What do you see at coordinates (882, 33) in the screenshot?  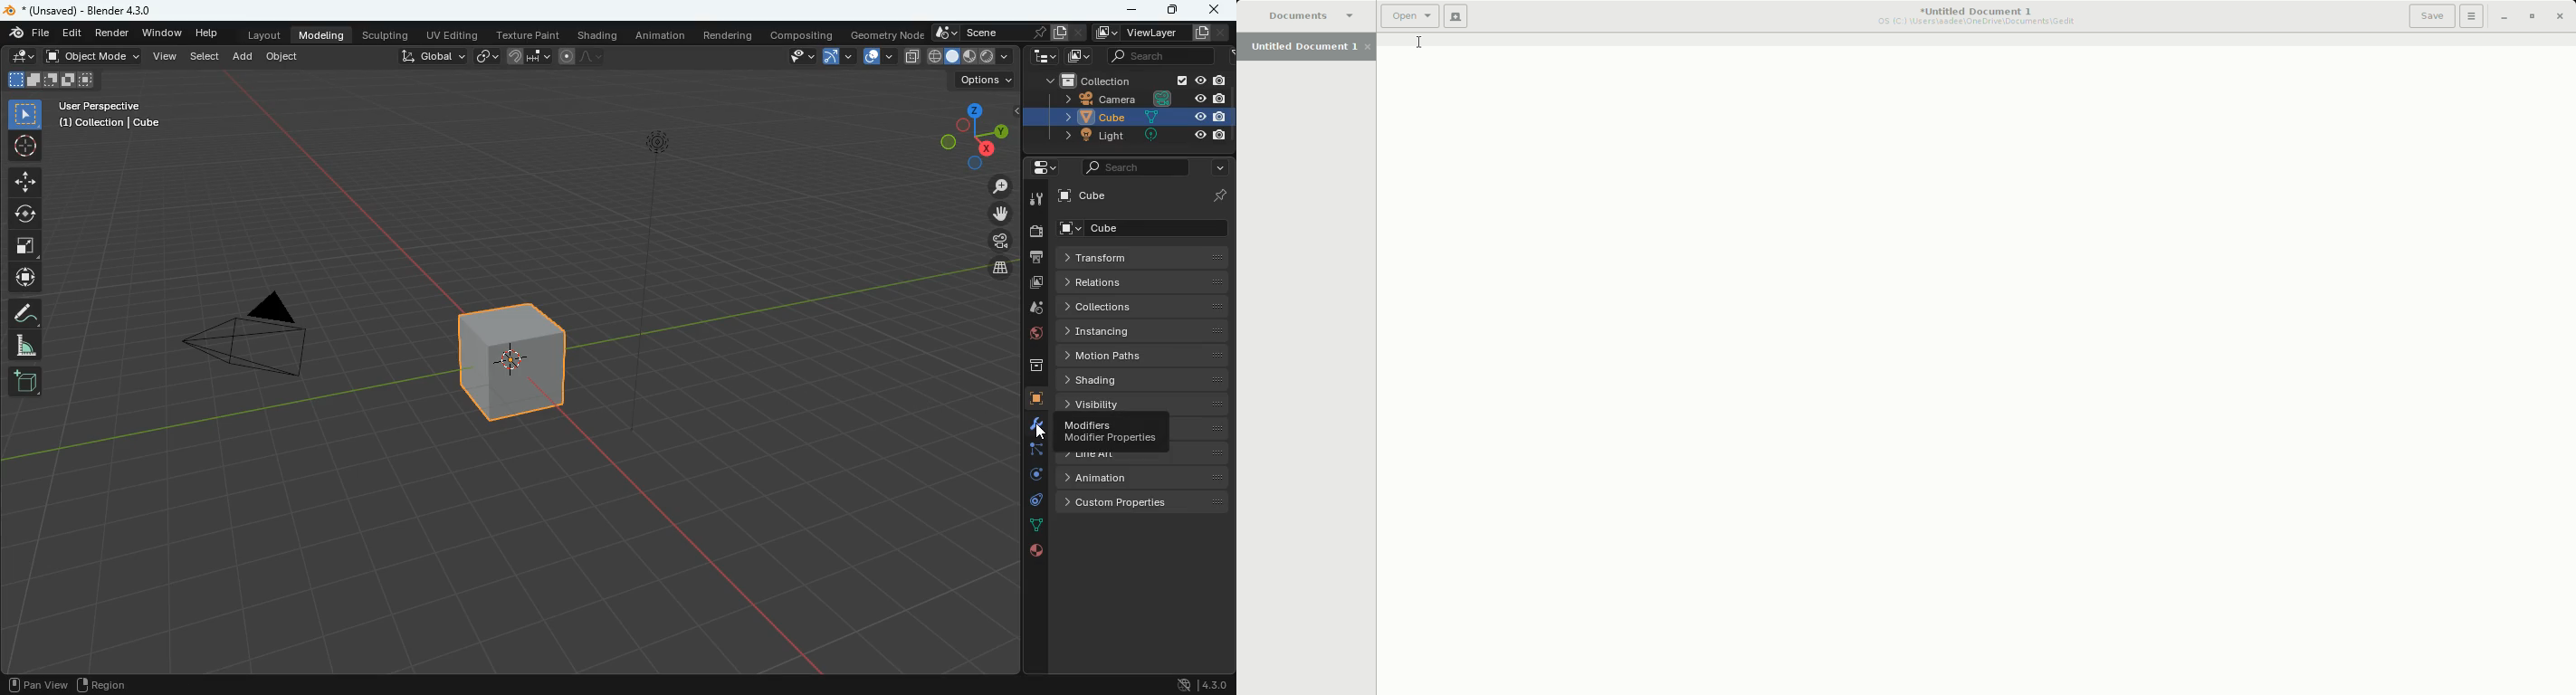 I see `geometry node` at bounding box center [882, 33].